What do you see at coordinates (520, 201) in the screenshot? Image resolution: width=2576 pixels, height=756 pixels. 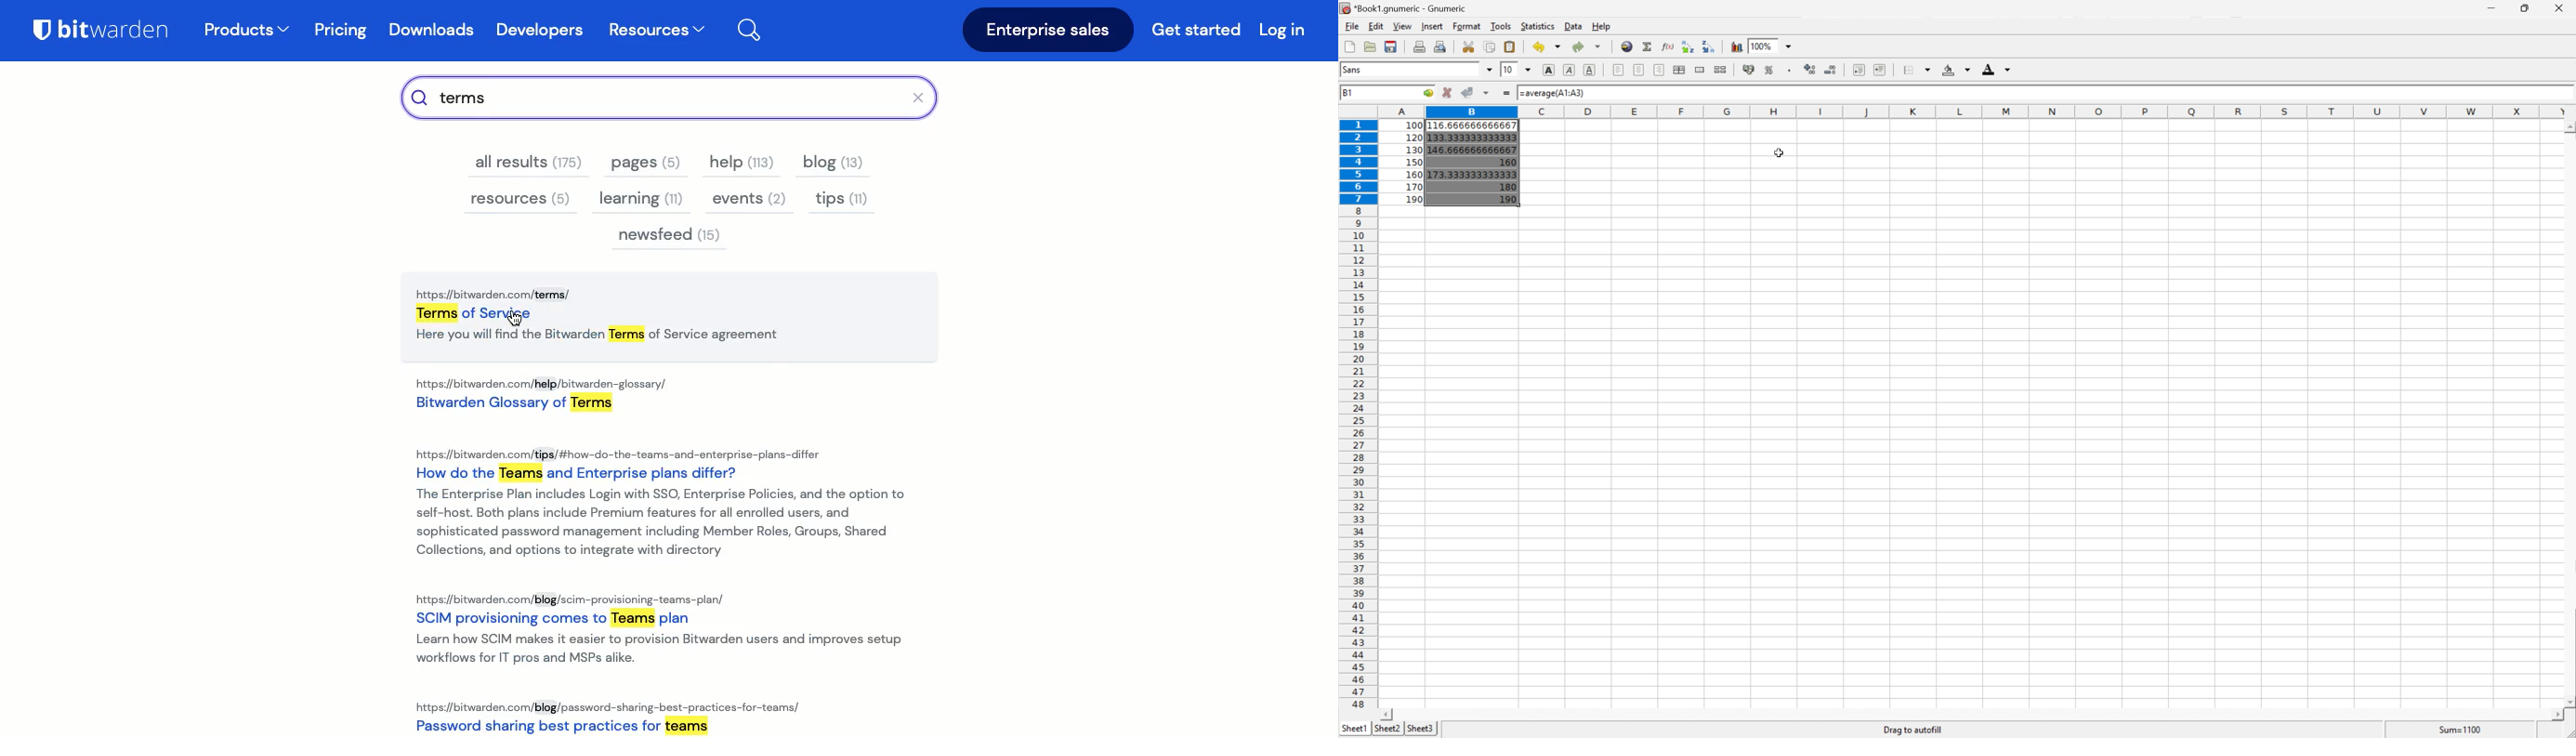 I see `resources` at bounding box center [520, 201].